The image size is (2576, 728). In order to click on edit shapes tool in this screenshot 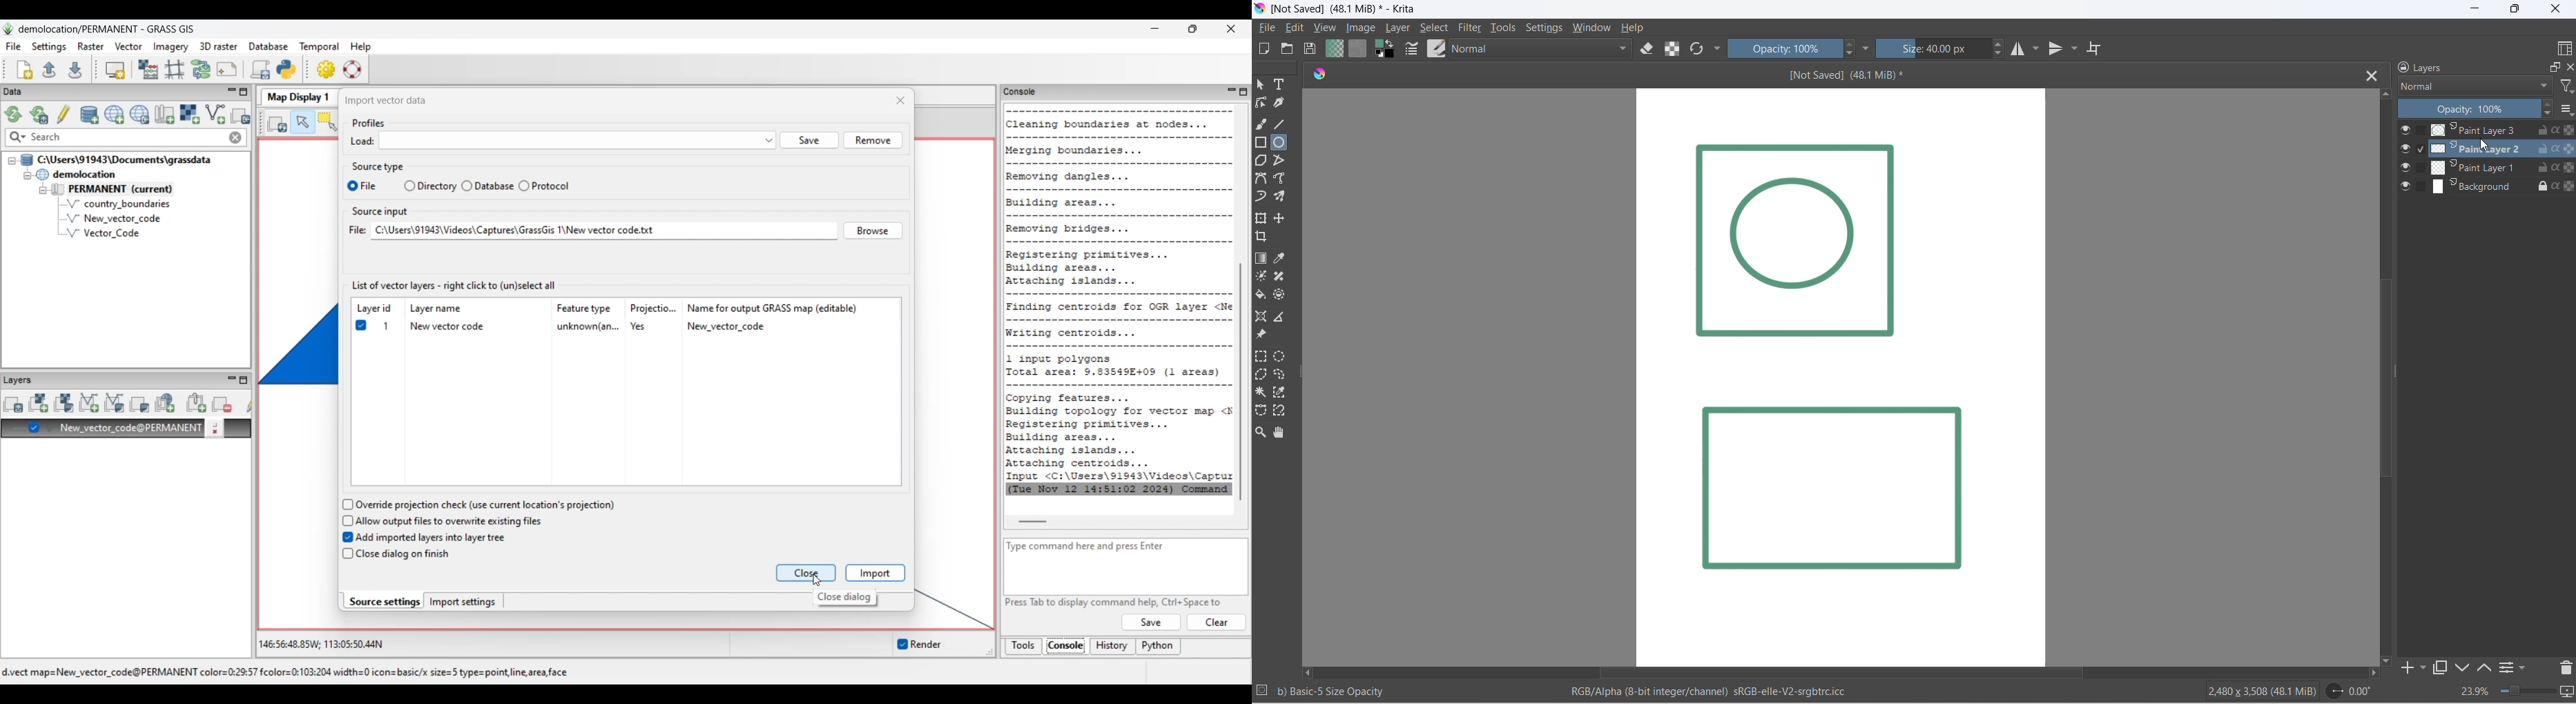, I will do `click(1261, 105)`.